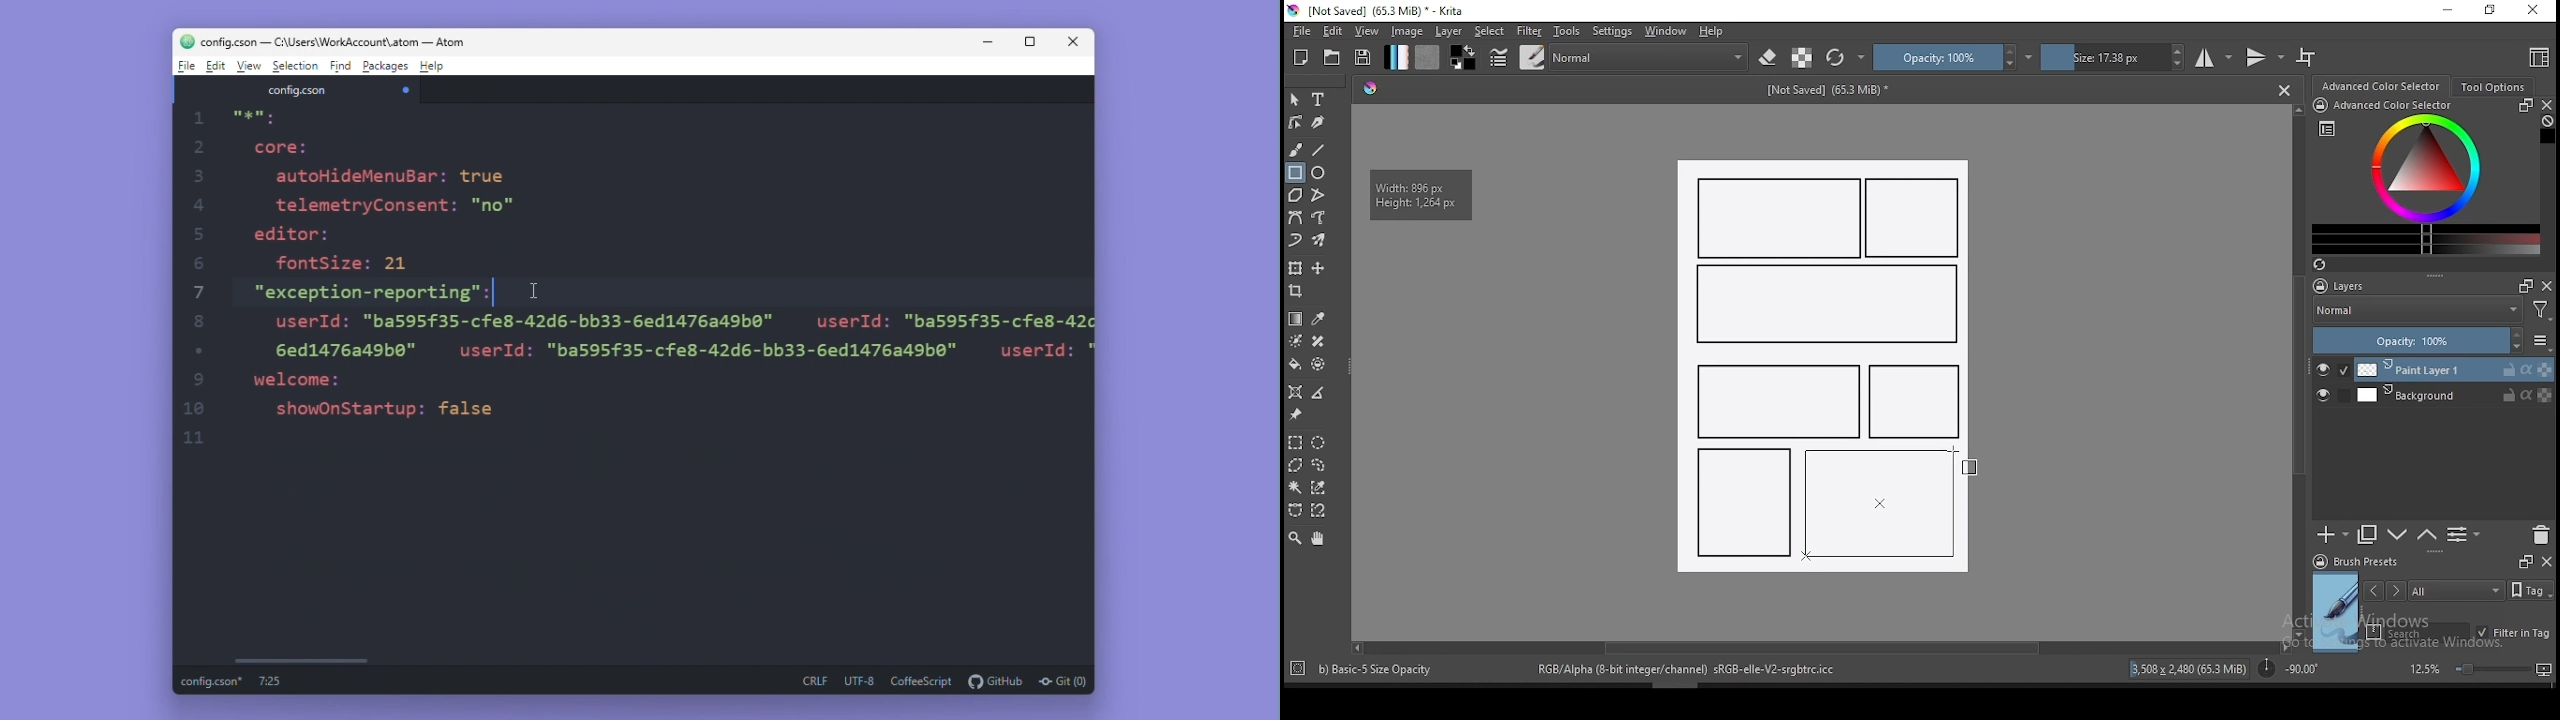  I want to click on delete layer, so click(2540, 536).